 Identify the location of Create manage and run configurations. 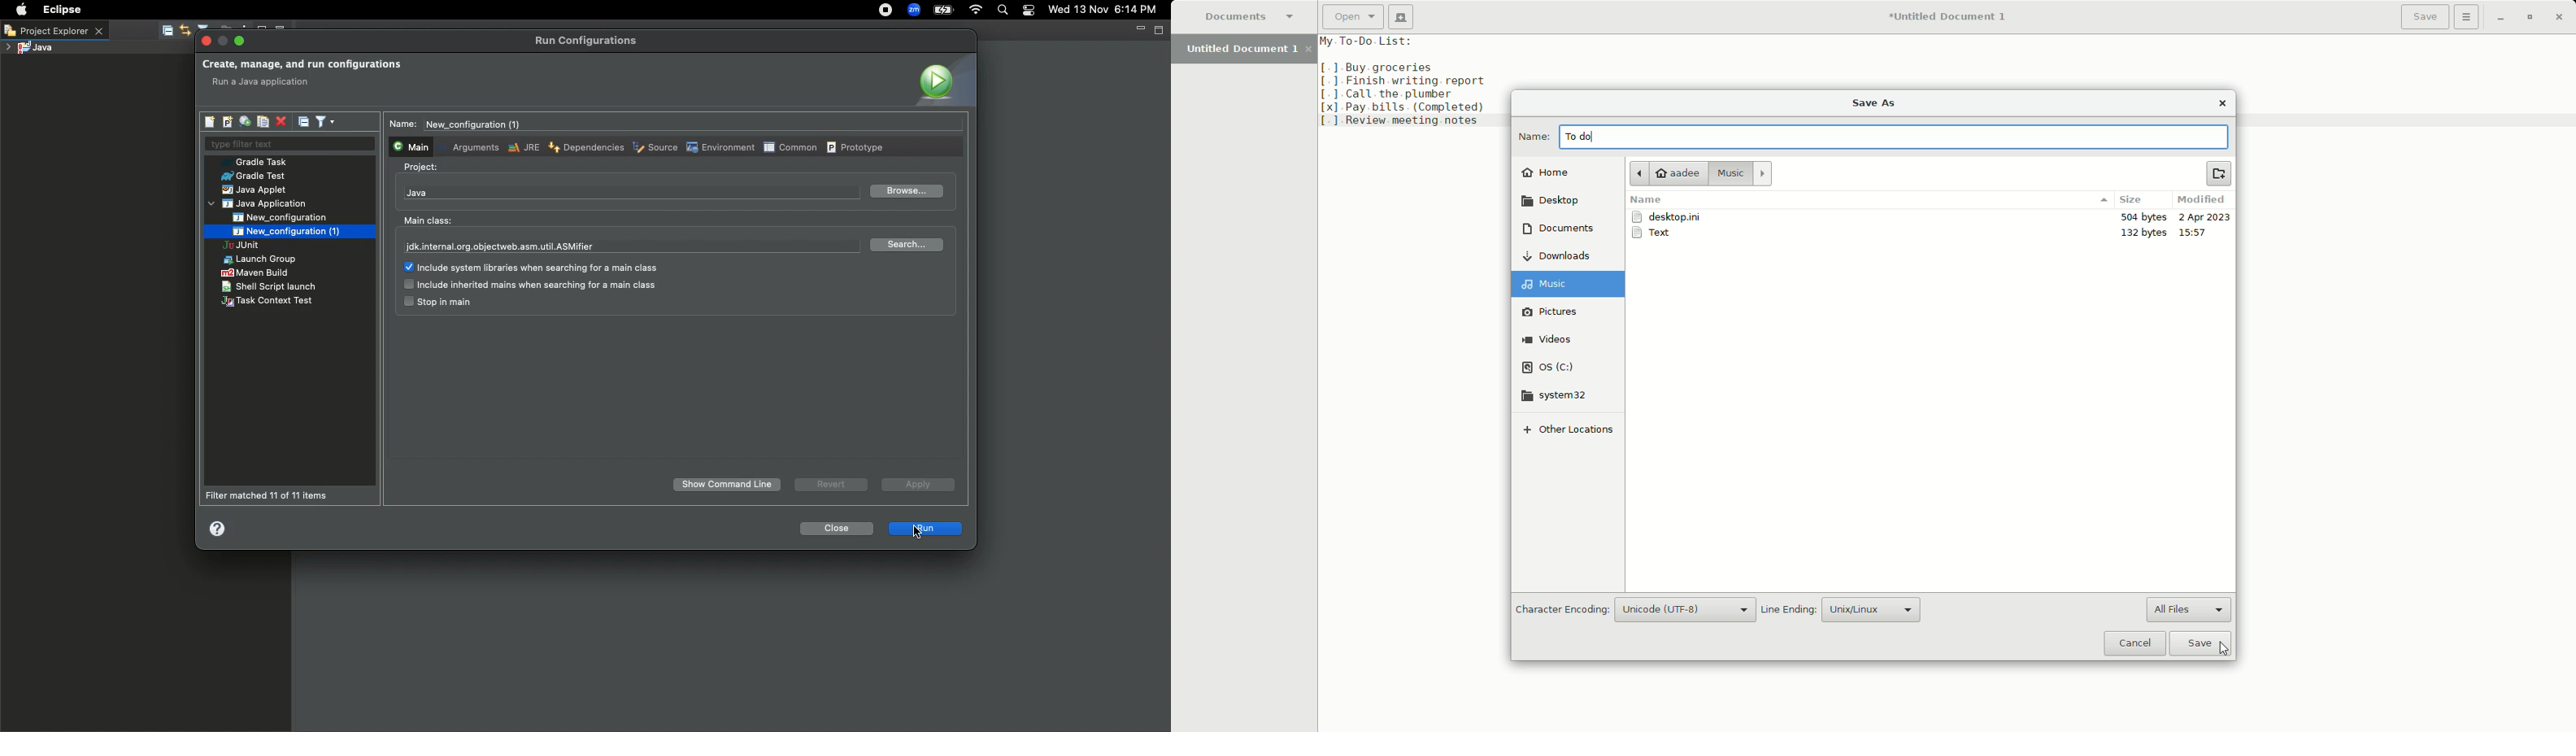
(302, 65).